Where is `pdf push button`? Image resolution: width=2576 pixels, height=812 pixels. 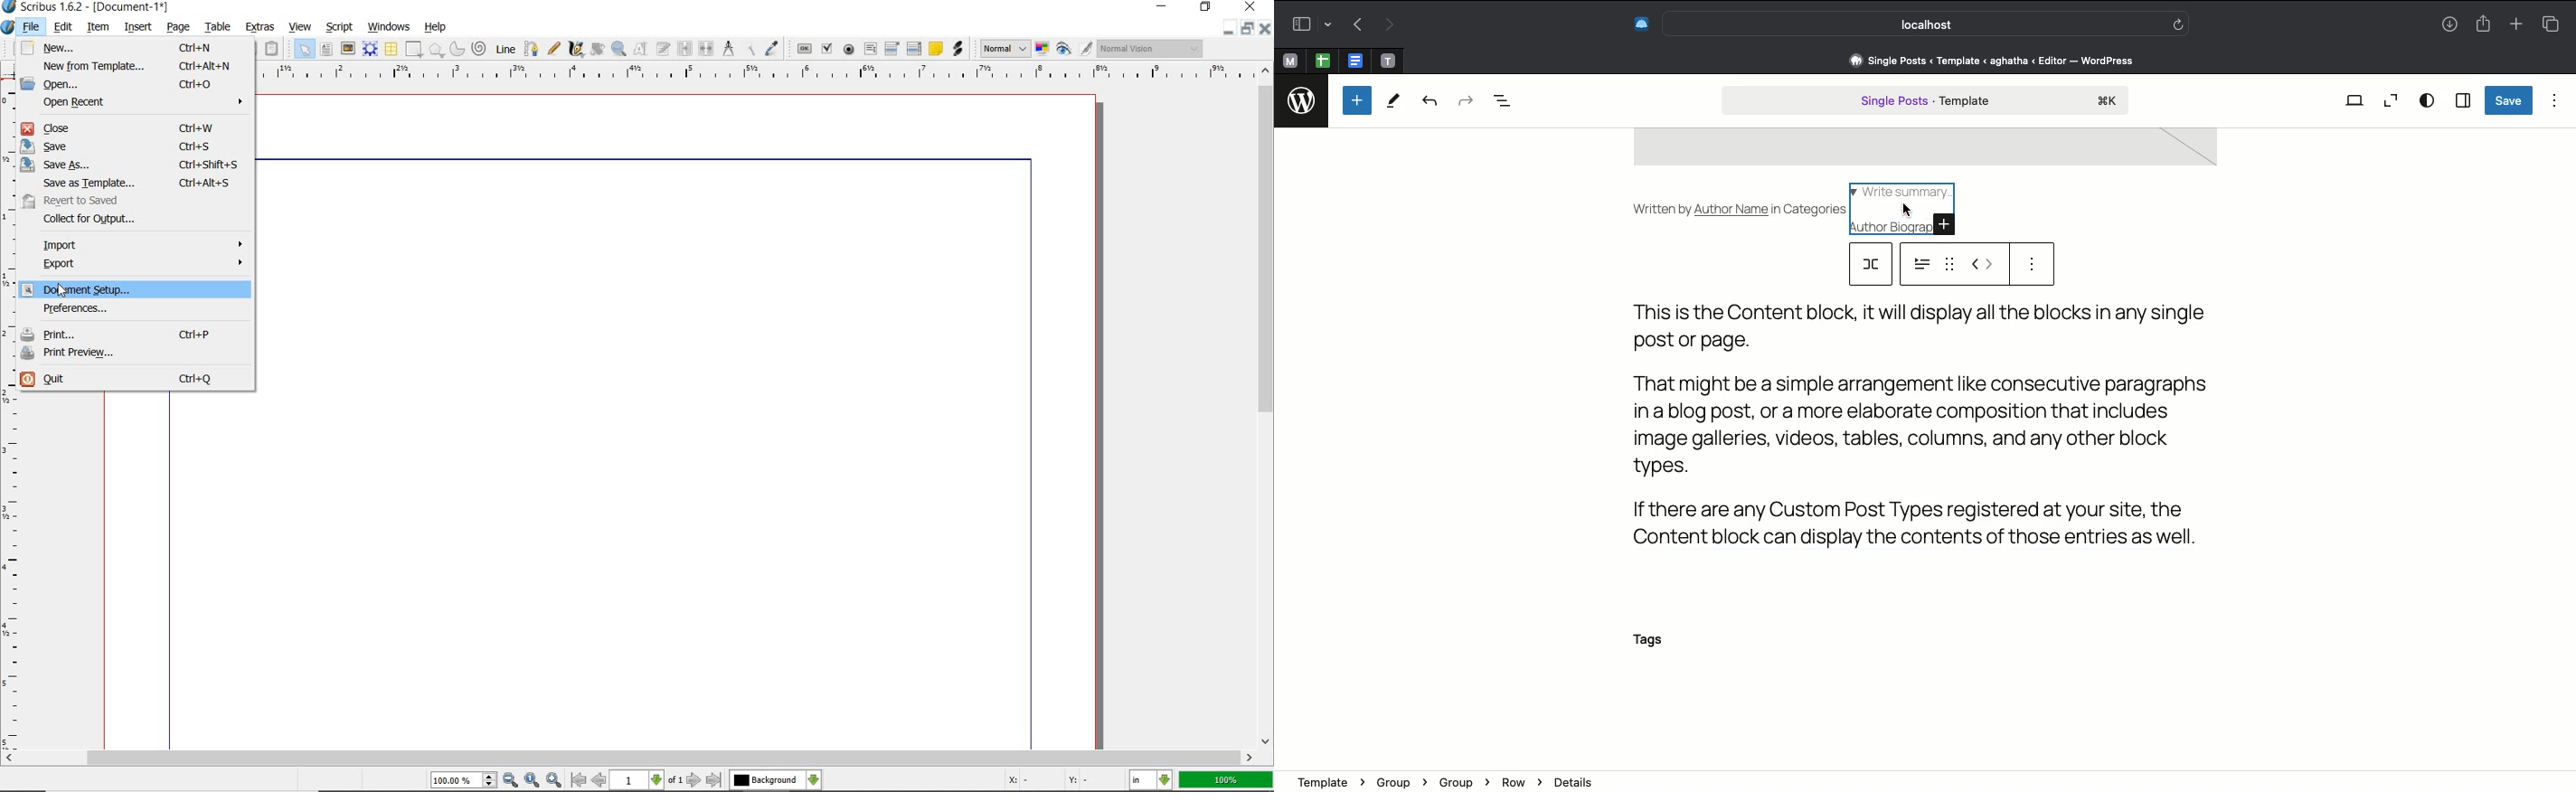
pdf push button is located at coordinates (803, 49).